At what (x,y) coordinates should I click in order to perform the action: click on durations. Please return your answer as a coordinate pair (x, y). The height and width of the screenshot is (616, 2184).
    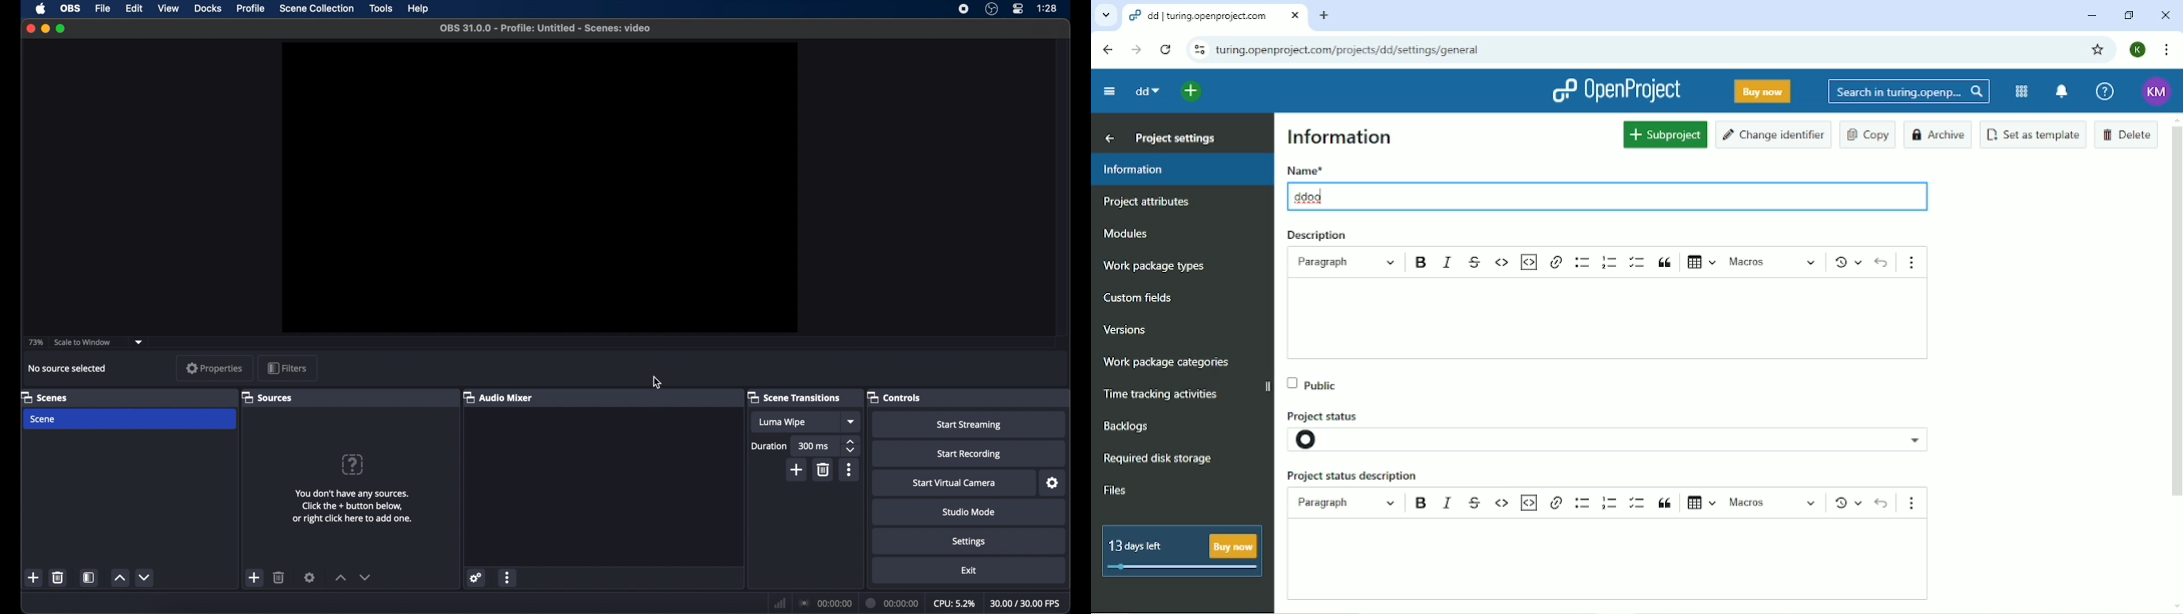
    Looking at the image, I should click on (769, 446).